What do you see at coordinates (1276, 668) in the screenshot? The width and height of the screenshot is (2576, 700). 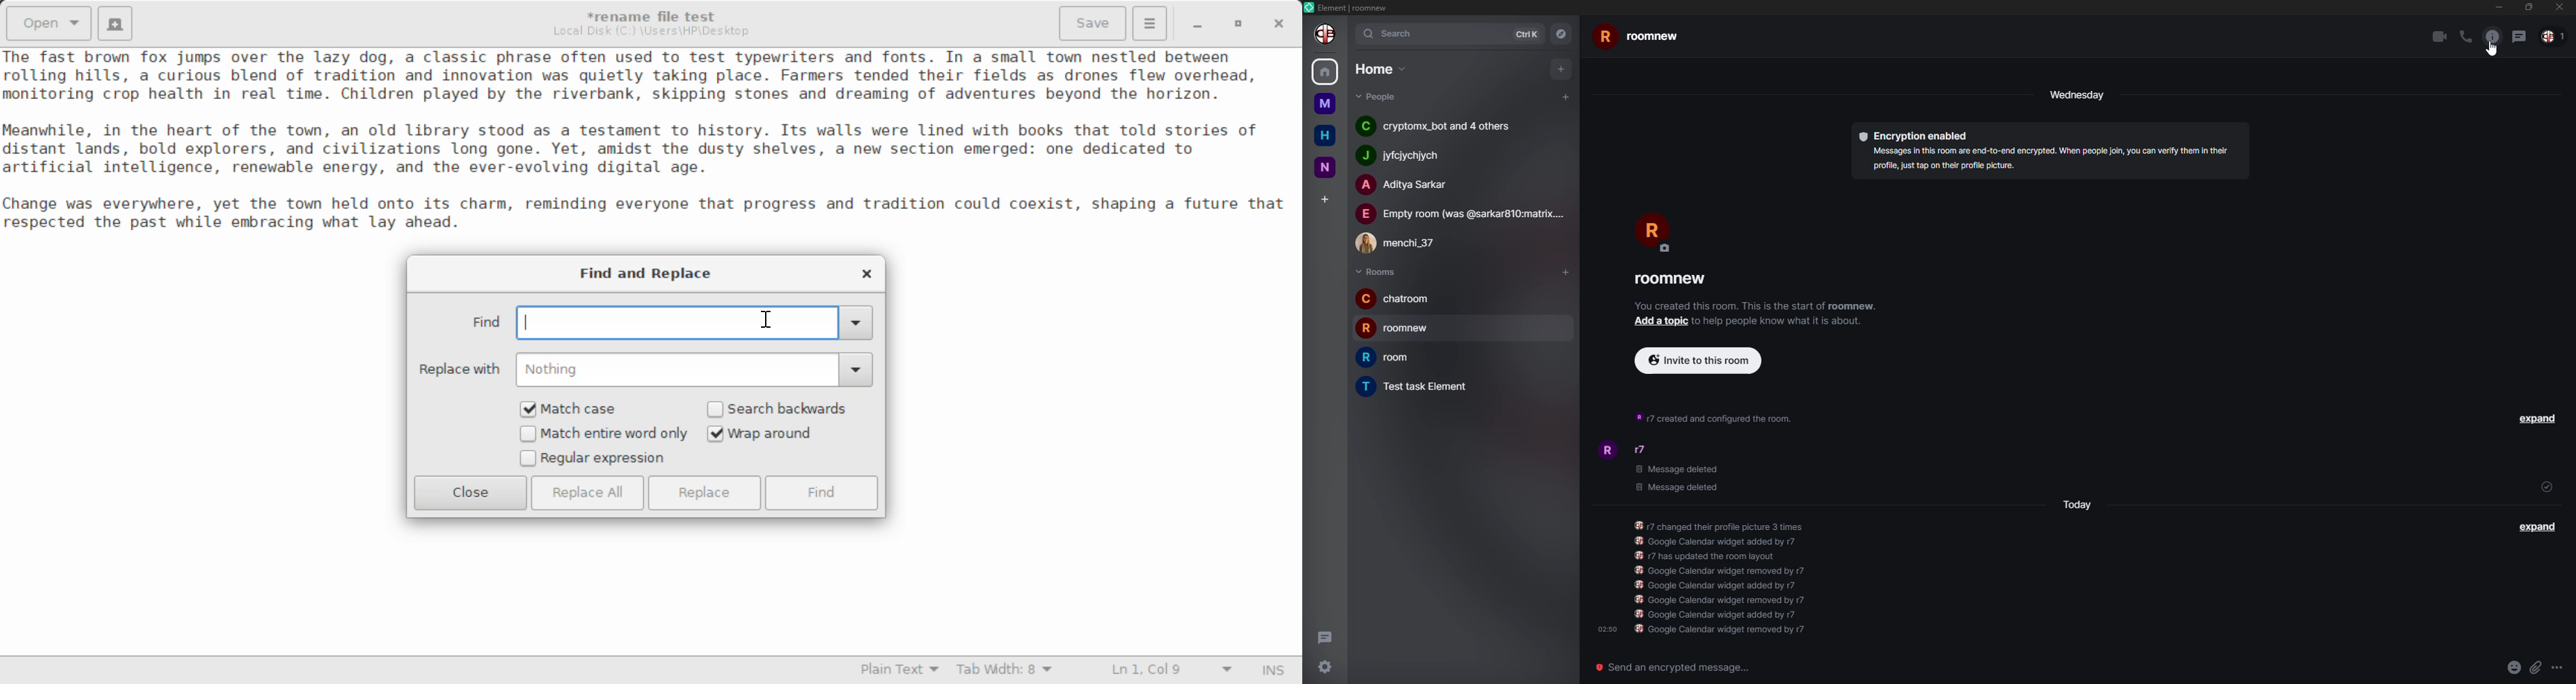 I see `Input Mode` at bounding box center [1276, 668].